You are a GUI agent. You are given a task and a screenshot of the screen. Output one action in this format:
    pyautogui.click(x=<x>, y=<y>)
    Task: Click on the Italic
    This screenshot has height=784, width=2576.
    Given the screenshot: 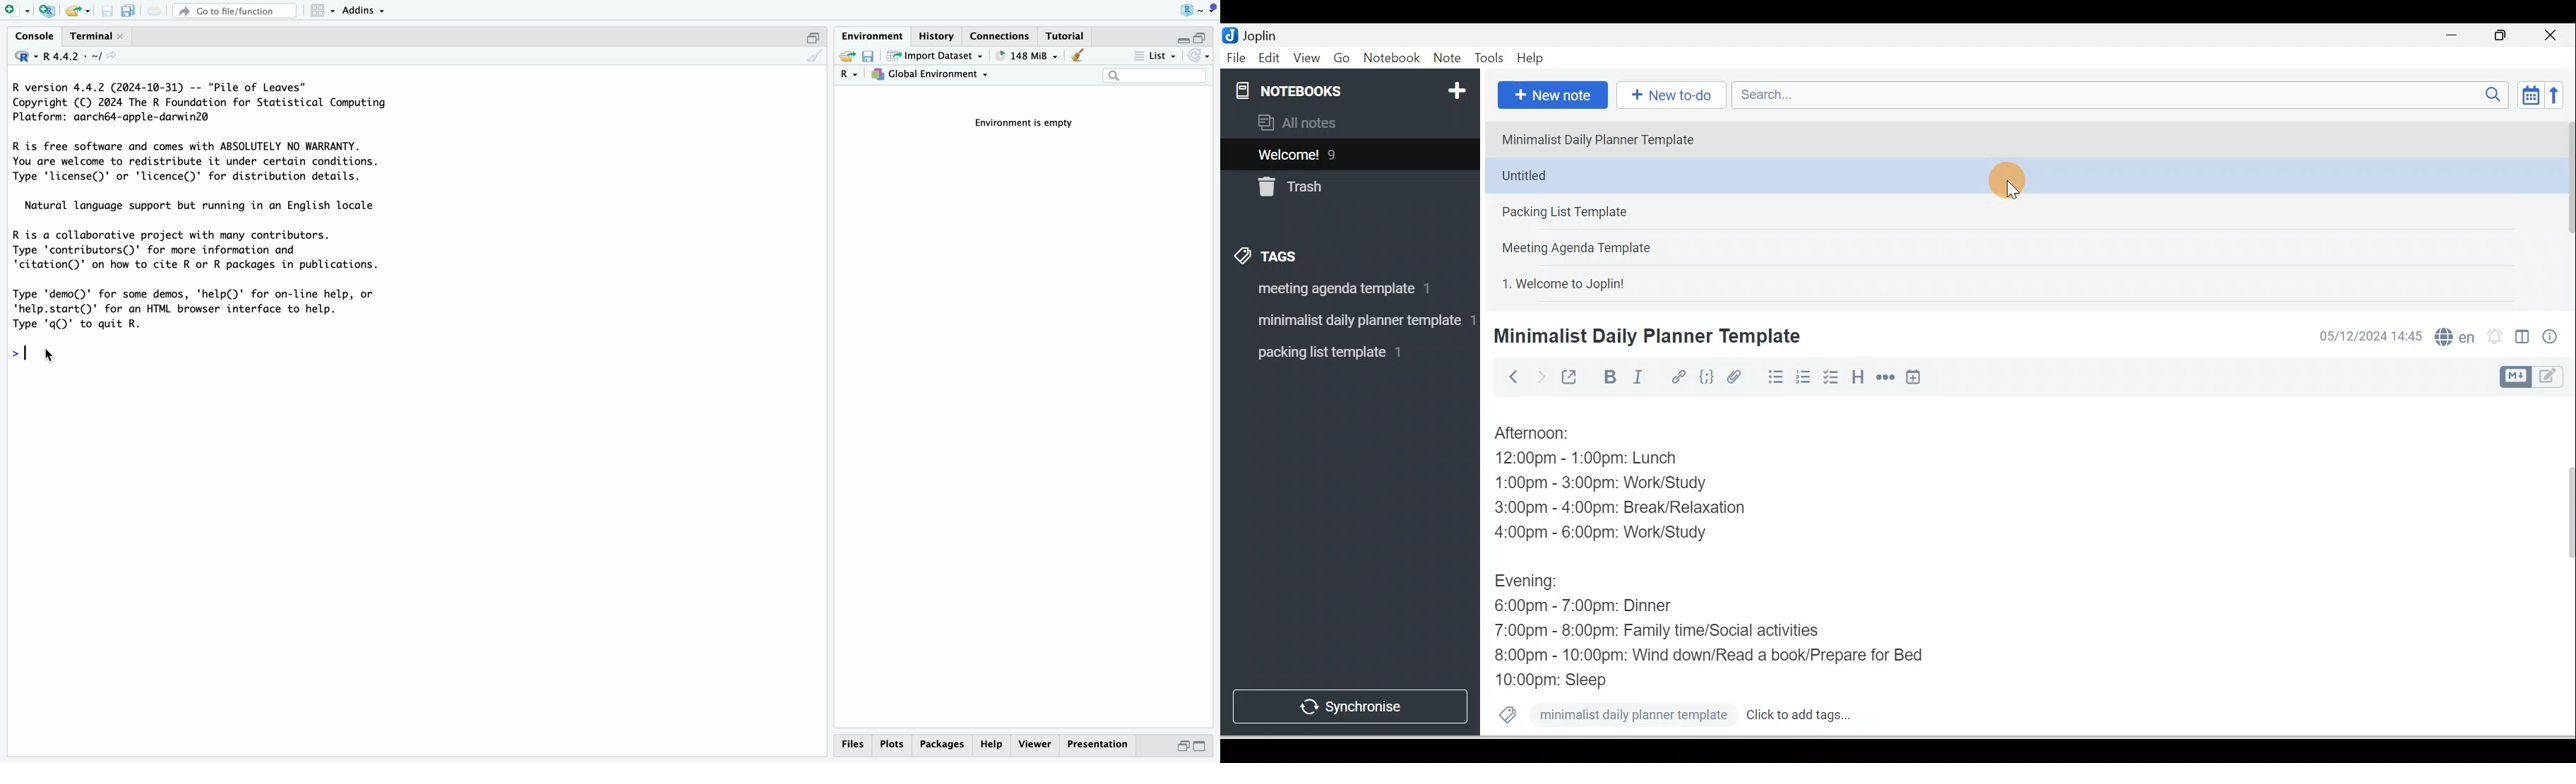 What is the action you would take?
    pyautogui.click(x=1640, y=379)
    